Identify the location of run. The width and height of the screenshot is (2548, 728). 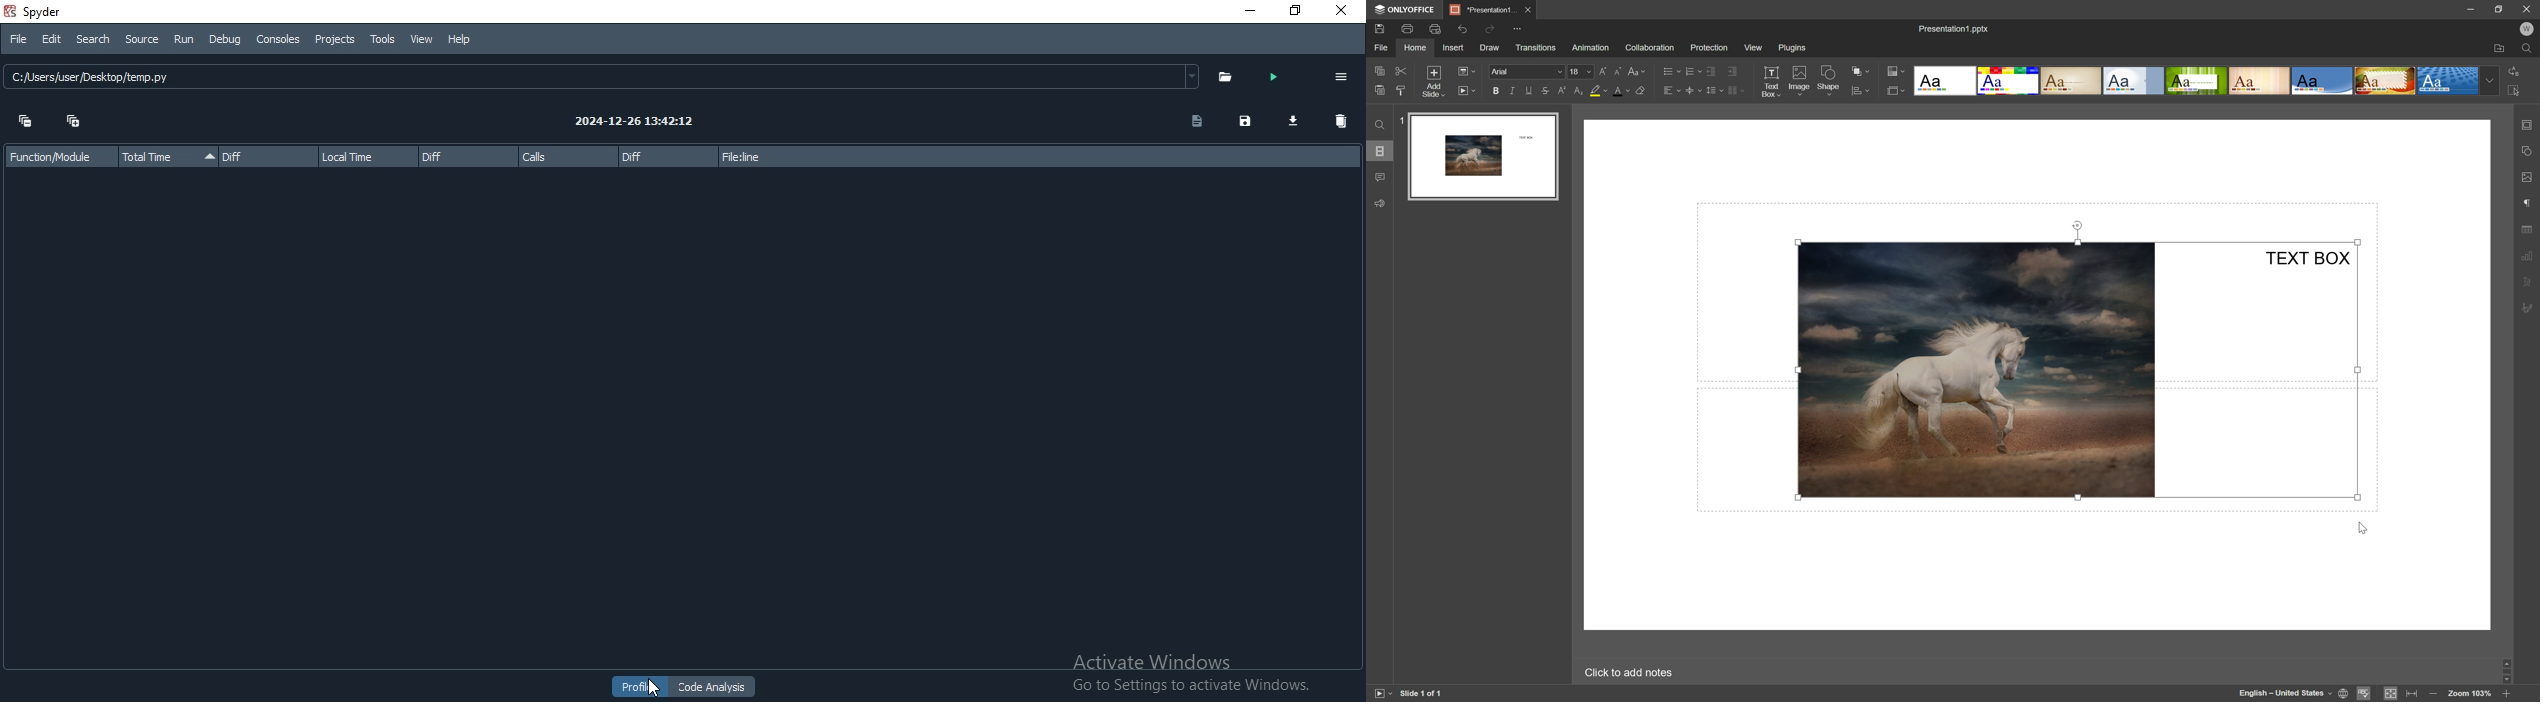
(188, 40).